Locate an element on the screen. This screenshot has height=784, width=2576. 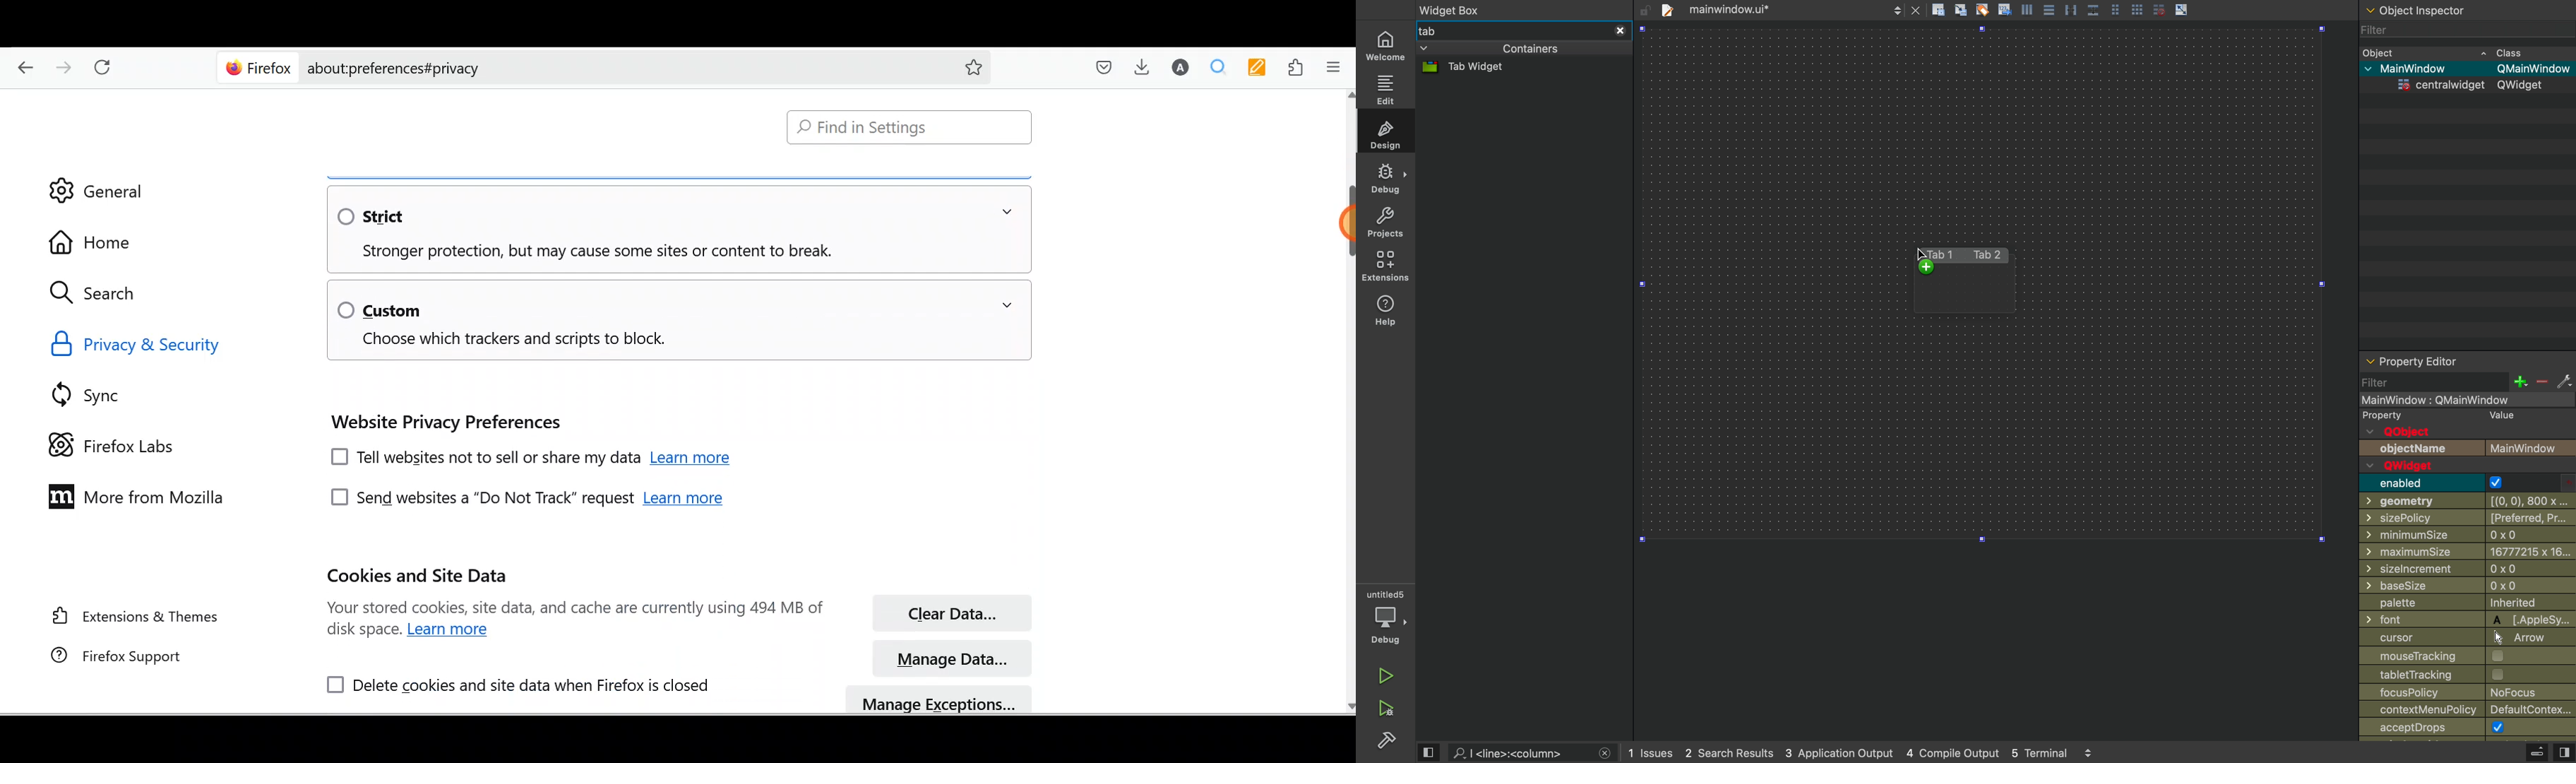
object inspector is located at coordinates (2464, 9).